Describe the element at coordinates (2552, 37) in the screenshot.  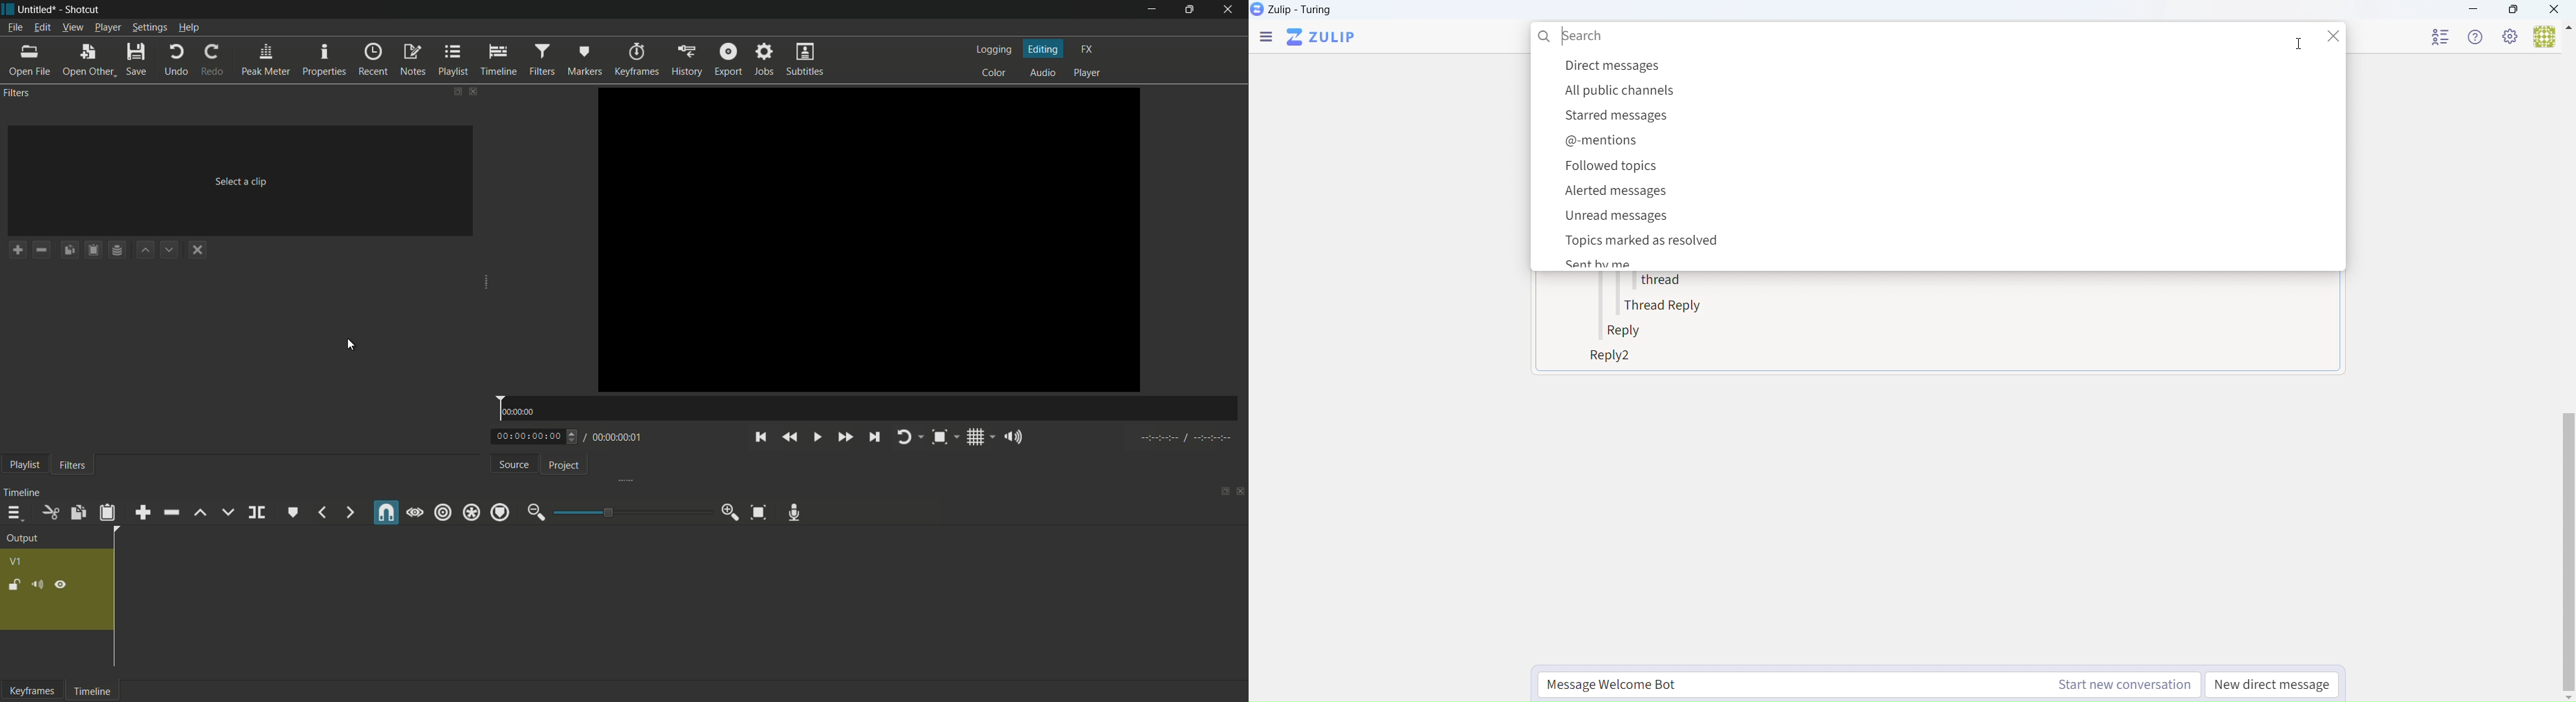
I see `Users` at that location.